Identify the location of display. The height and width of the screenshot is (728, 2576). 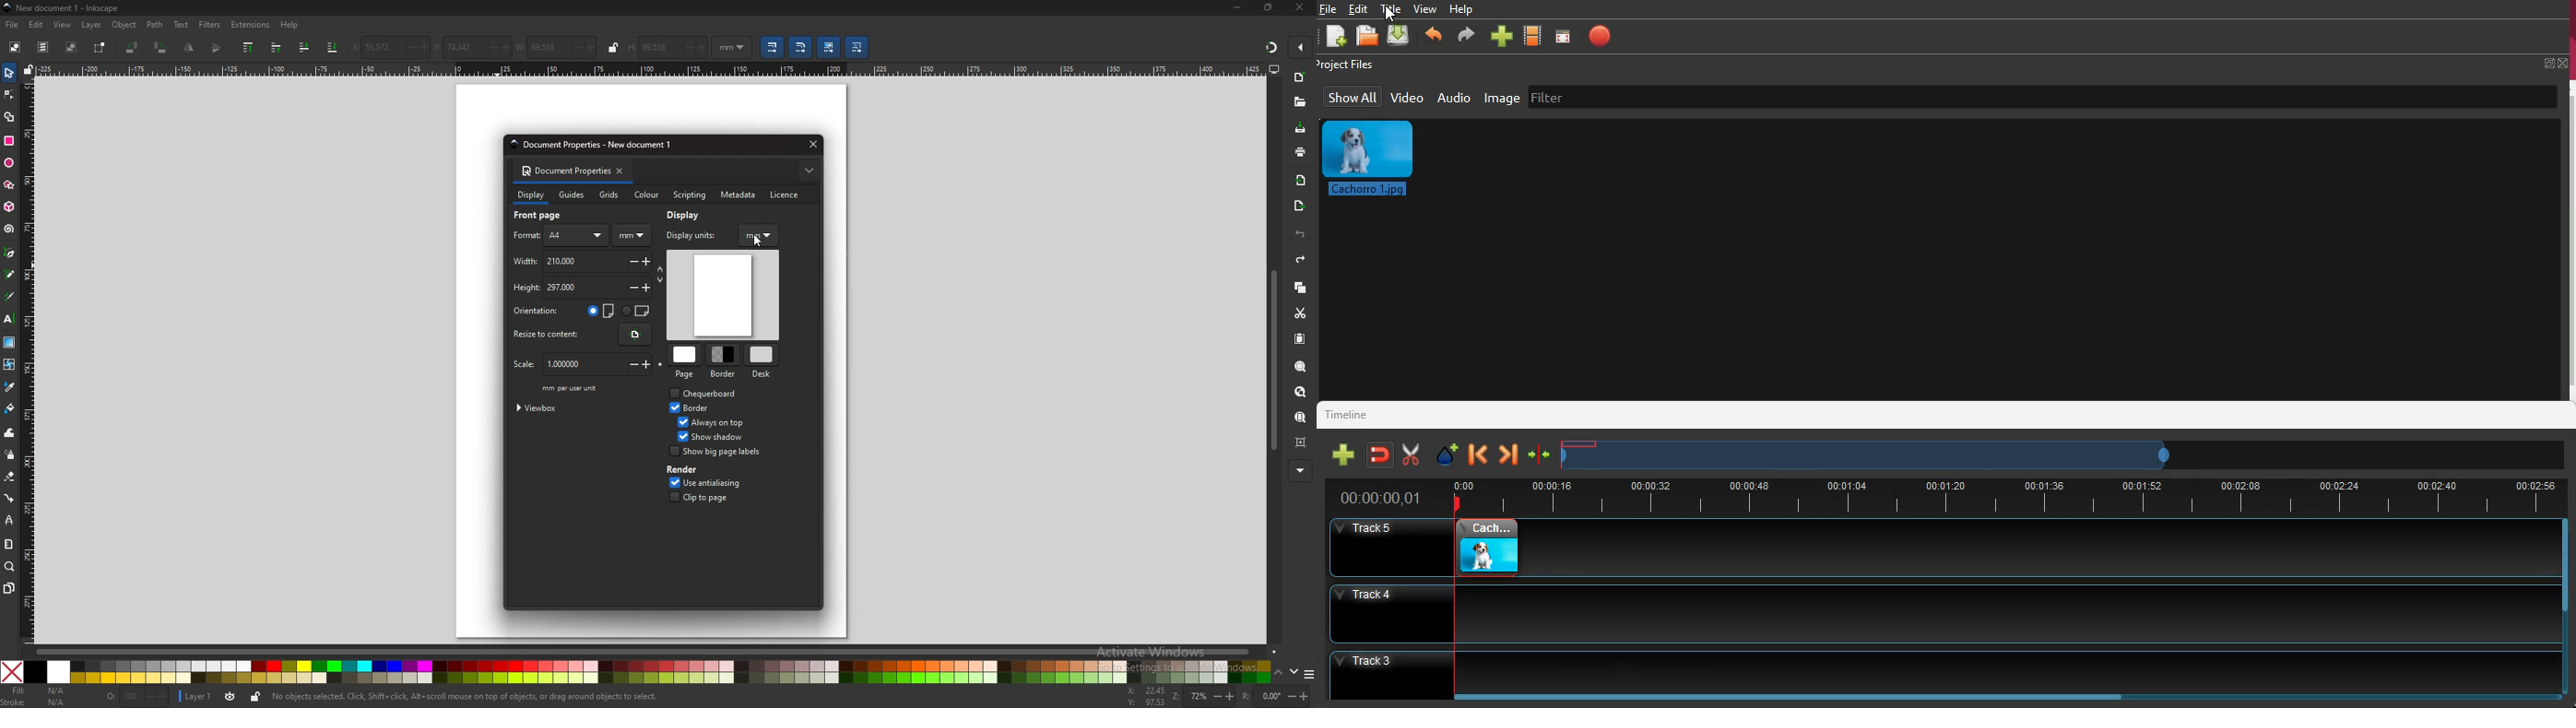
(530, 197).